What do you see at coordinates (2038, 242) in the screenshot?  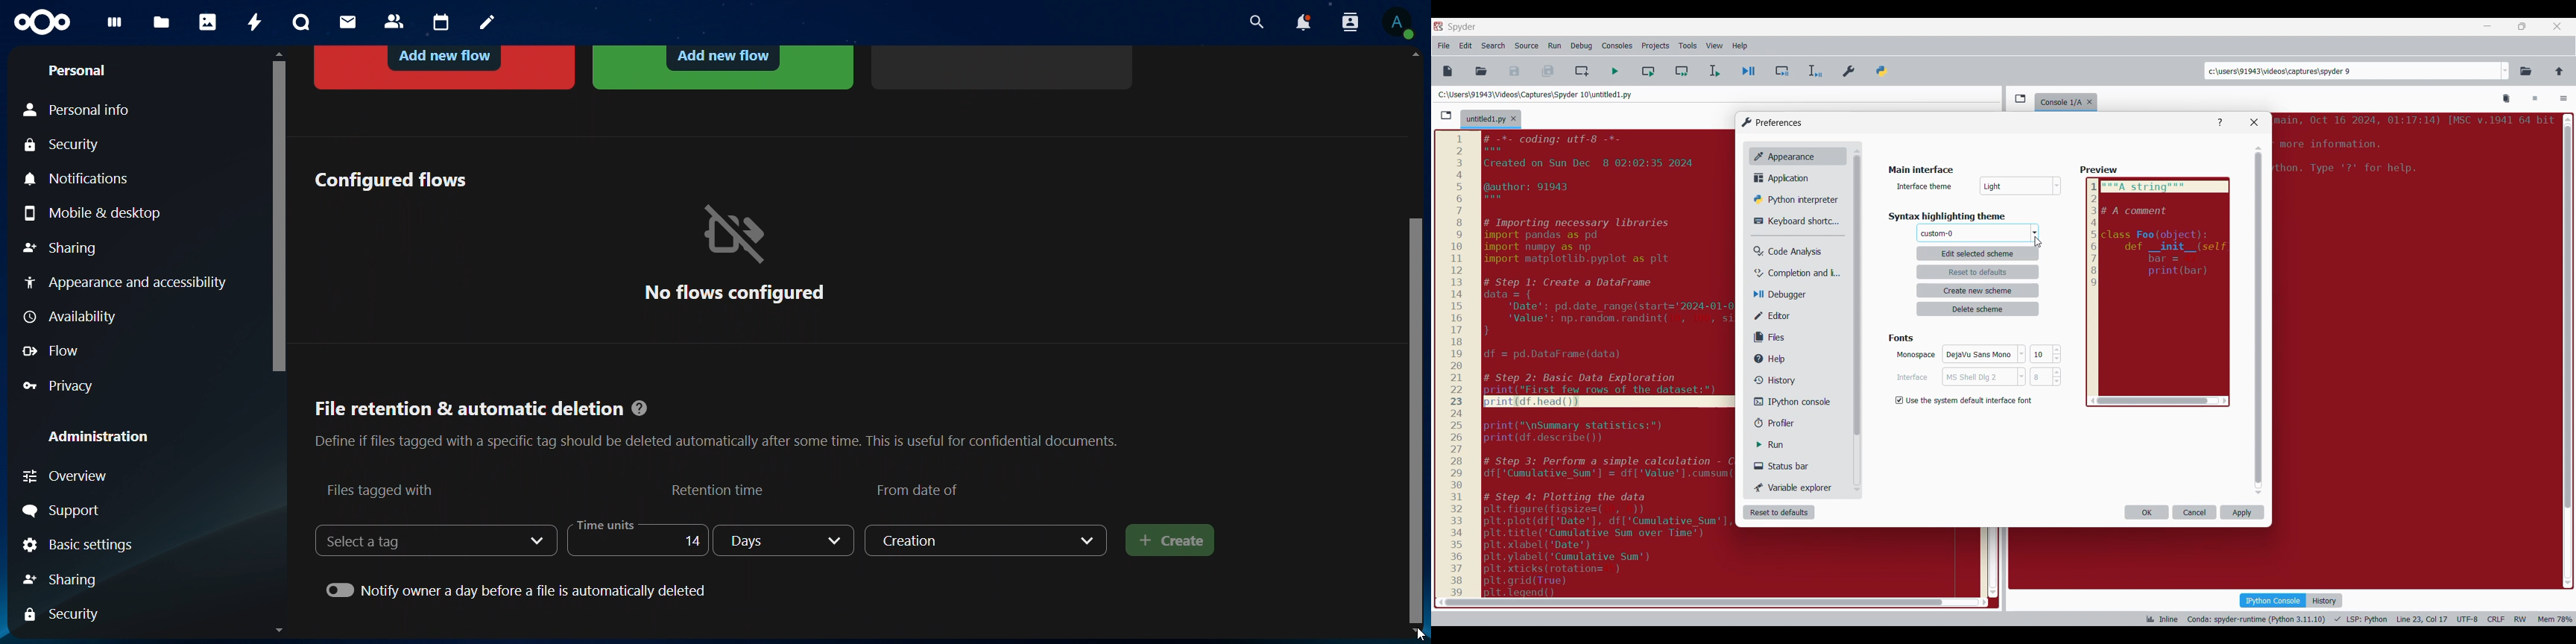 I see `Cursor clicking on theme options` at bounding box center [2038, 242].